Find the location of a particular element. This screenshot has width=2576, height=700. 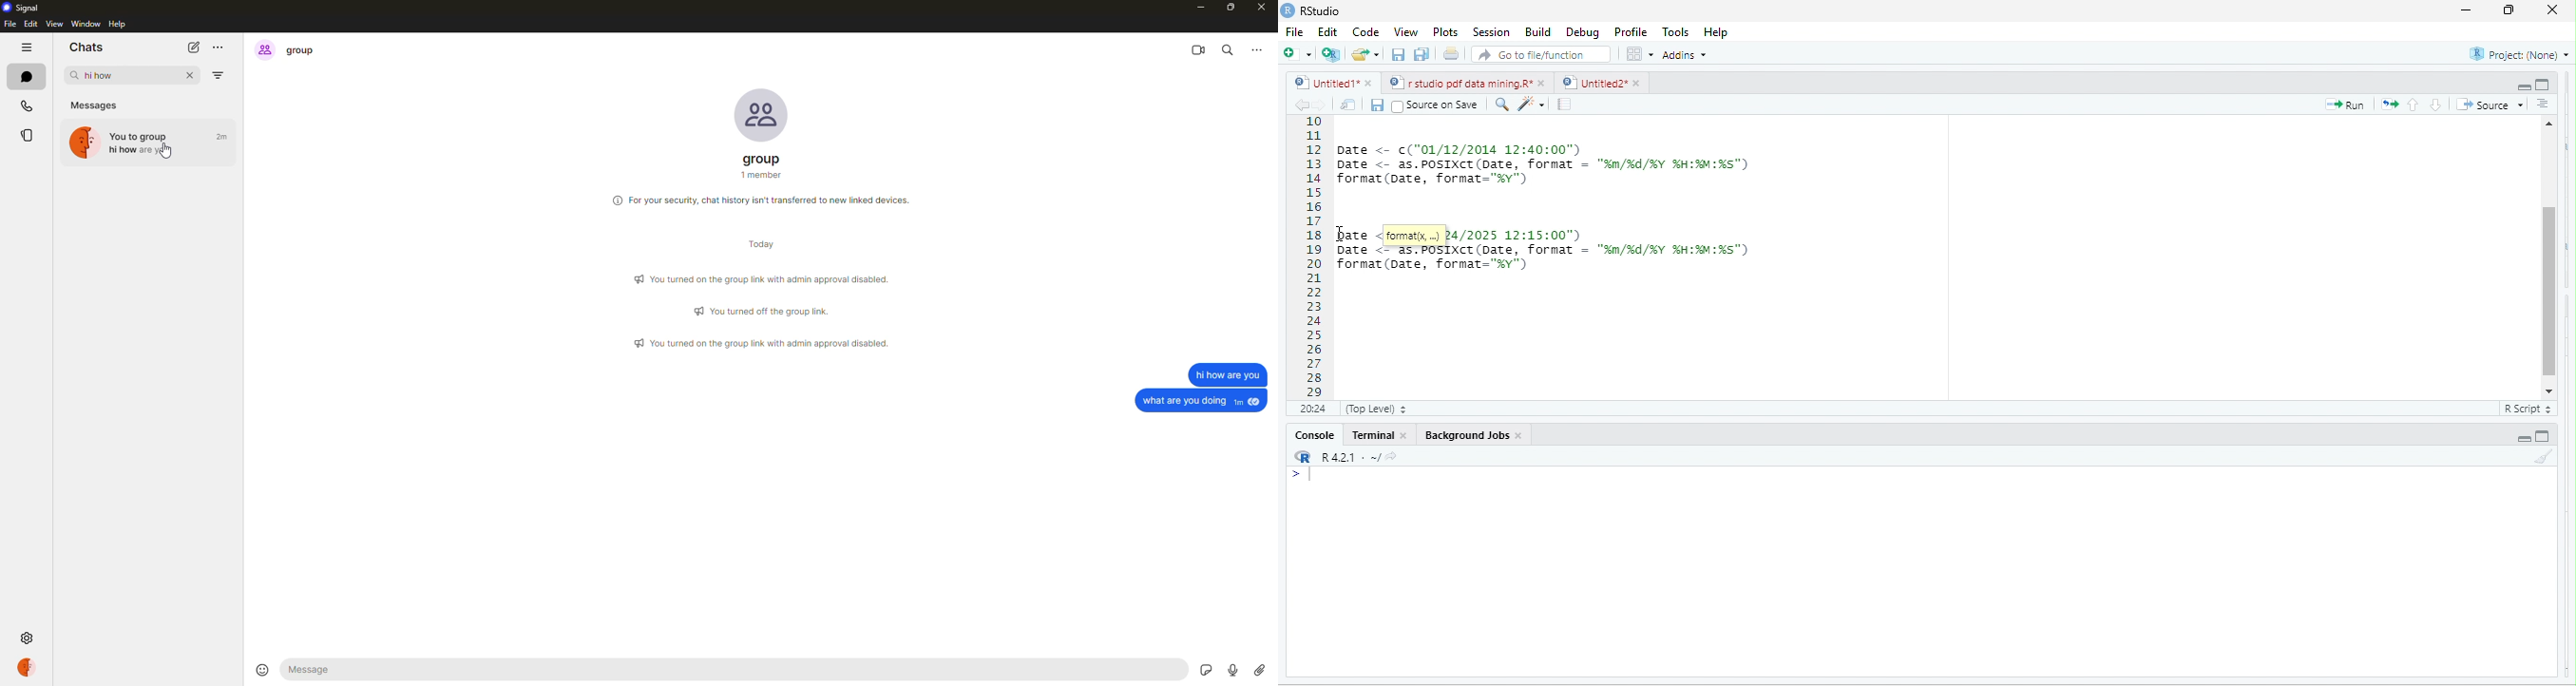

Build is located at coordinates (1536, 33).